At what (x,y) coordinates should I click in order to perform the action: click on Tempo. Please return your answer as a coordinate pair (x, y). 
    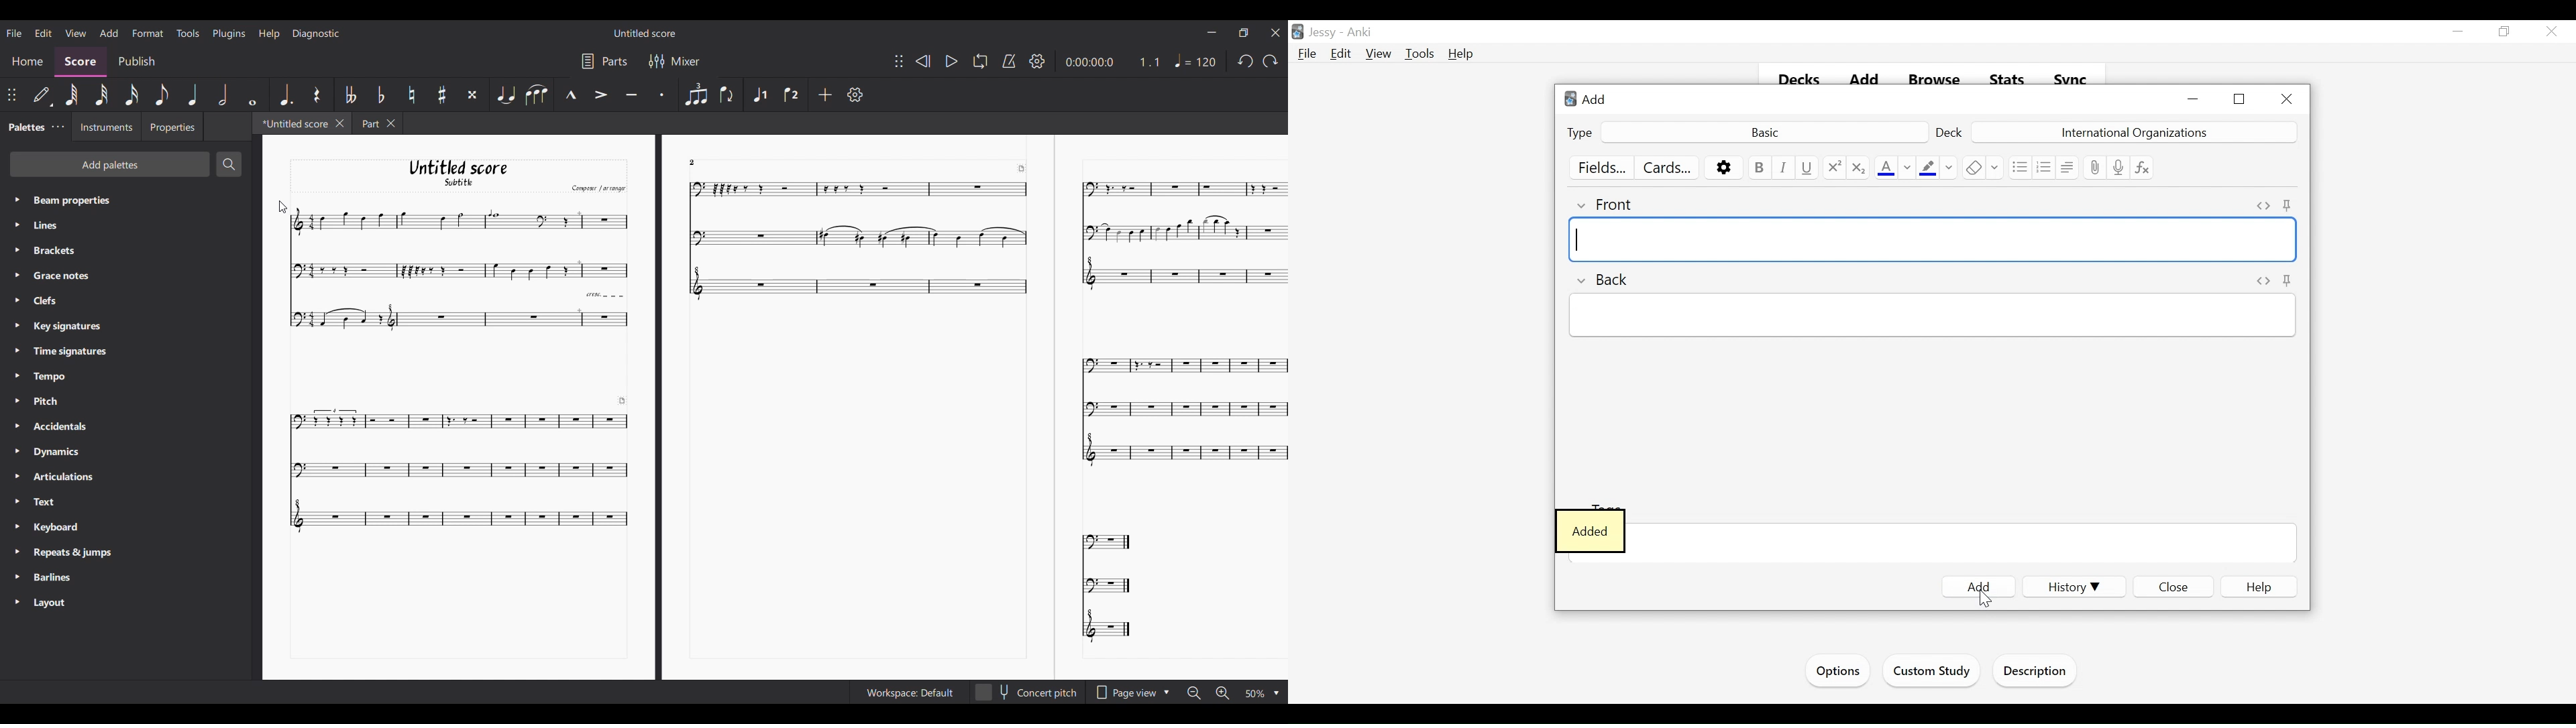
    Looking at the image, I should click on (59, 375).